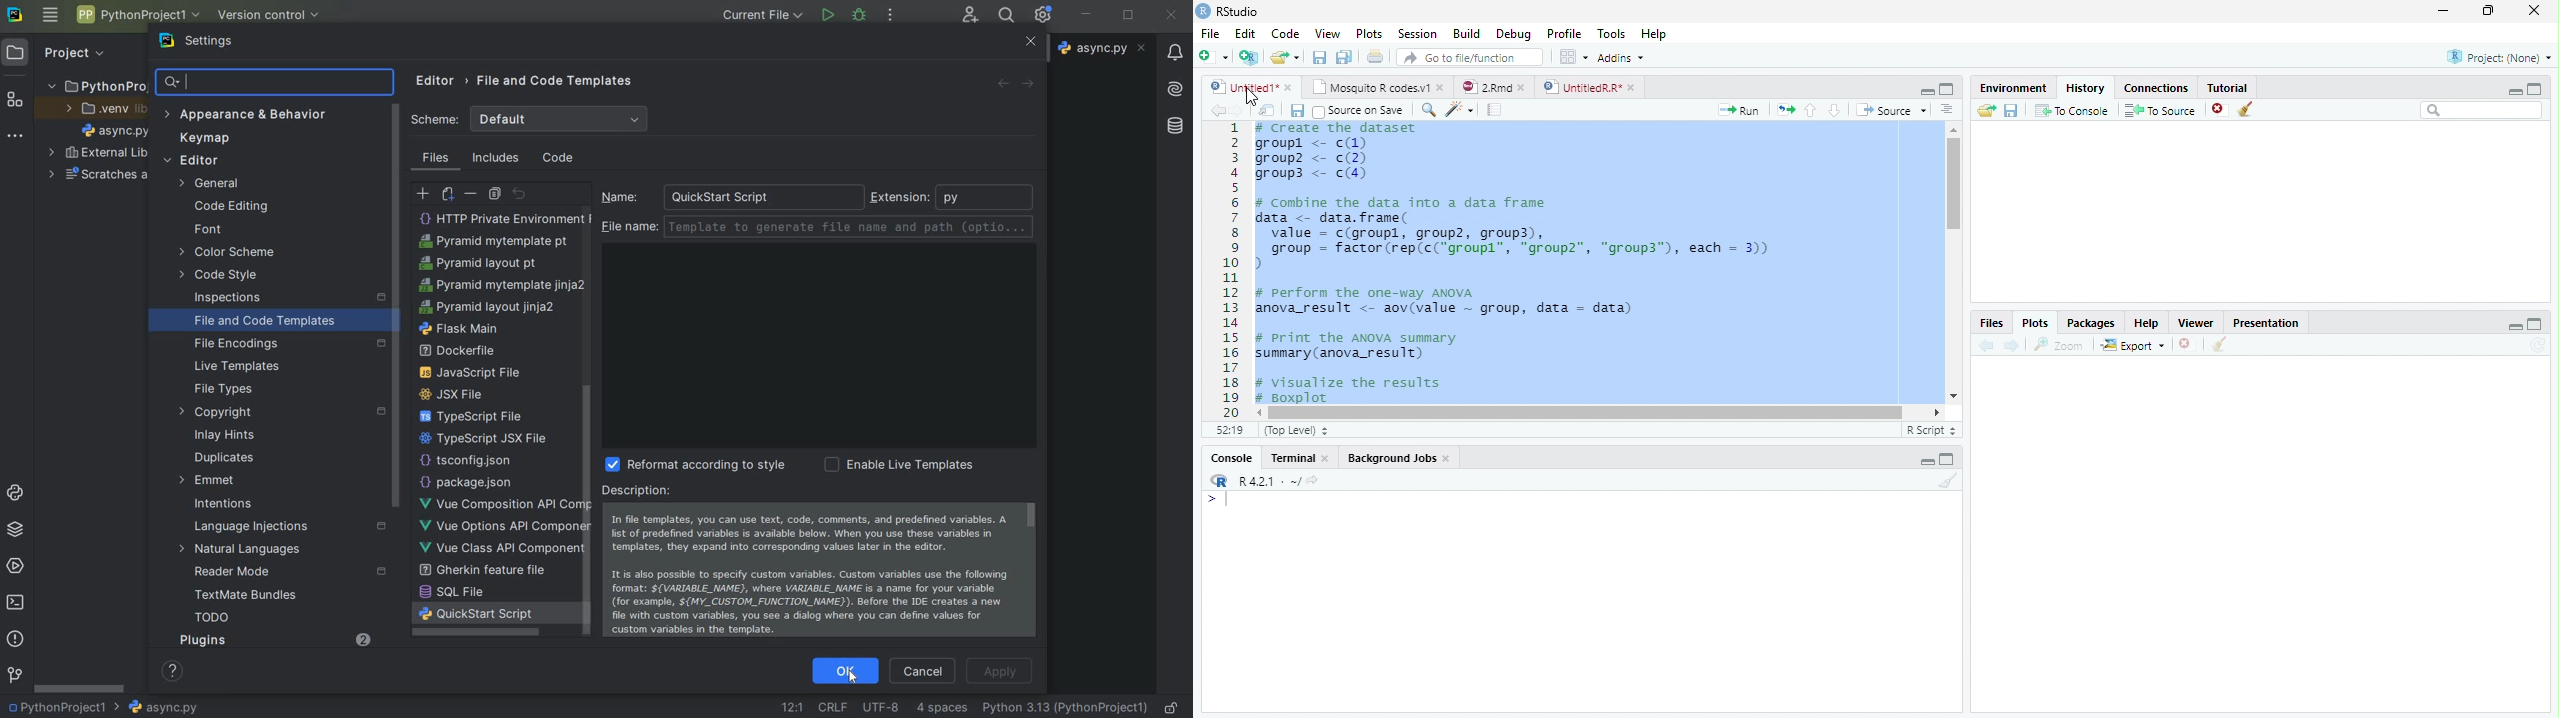  Describe the element at coordinates (2147, 323) in the screenshot. I see `help` at that location.